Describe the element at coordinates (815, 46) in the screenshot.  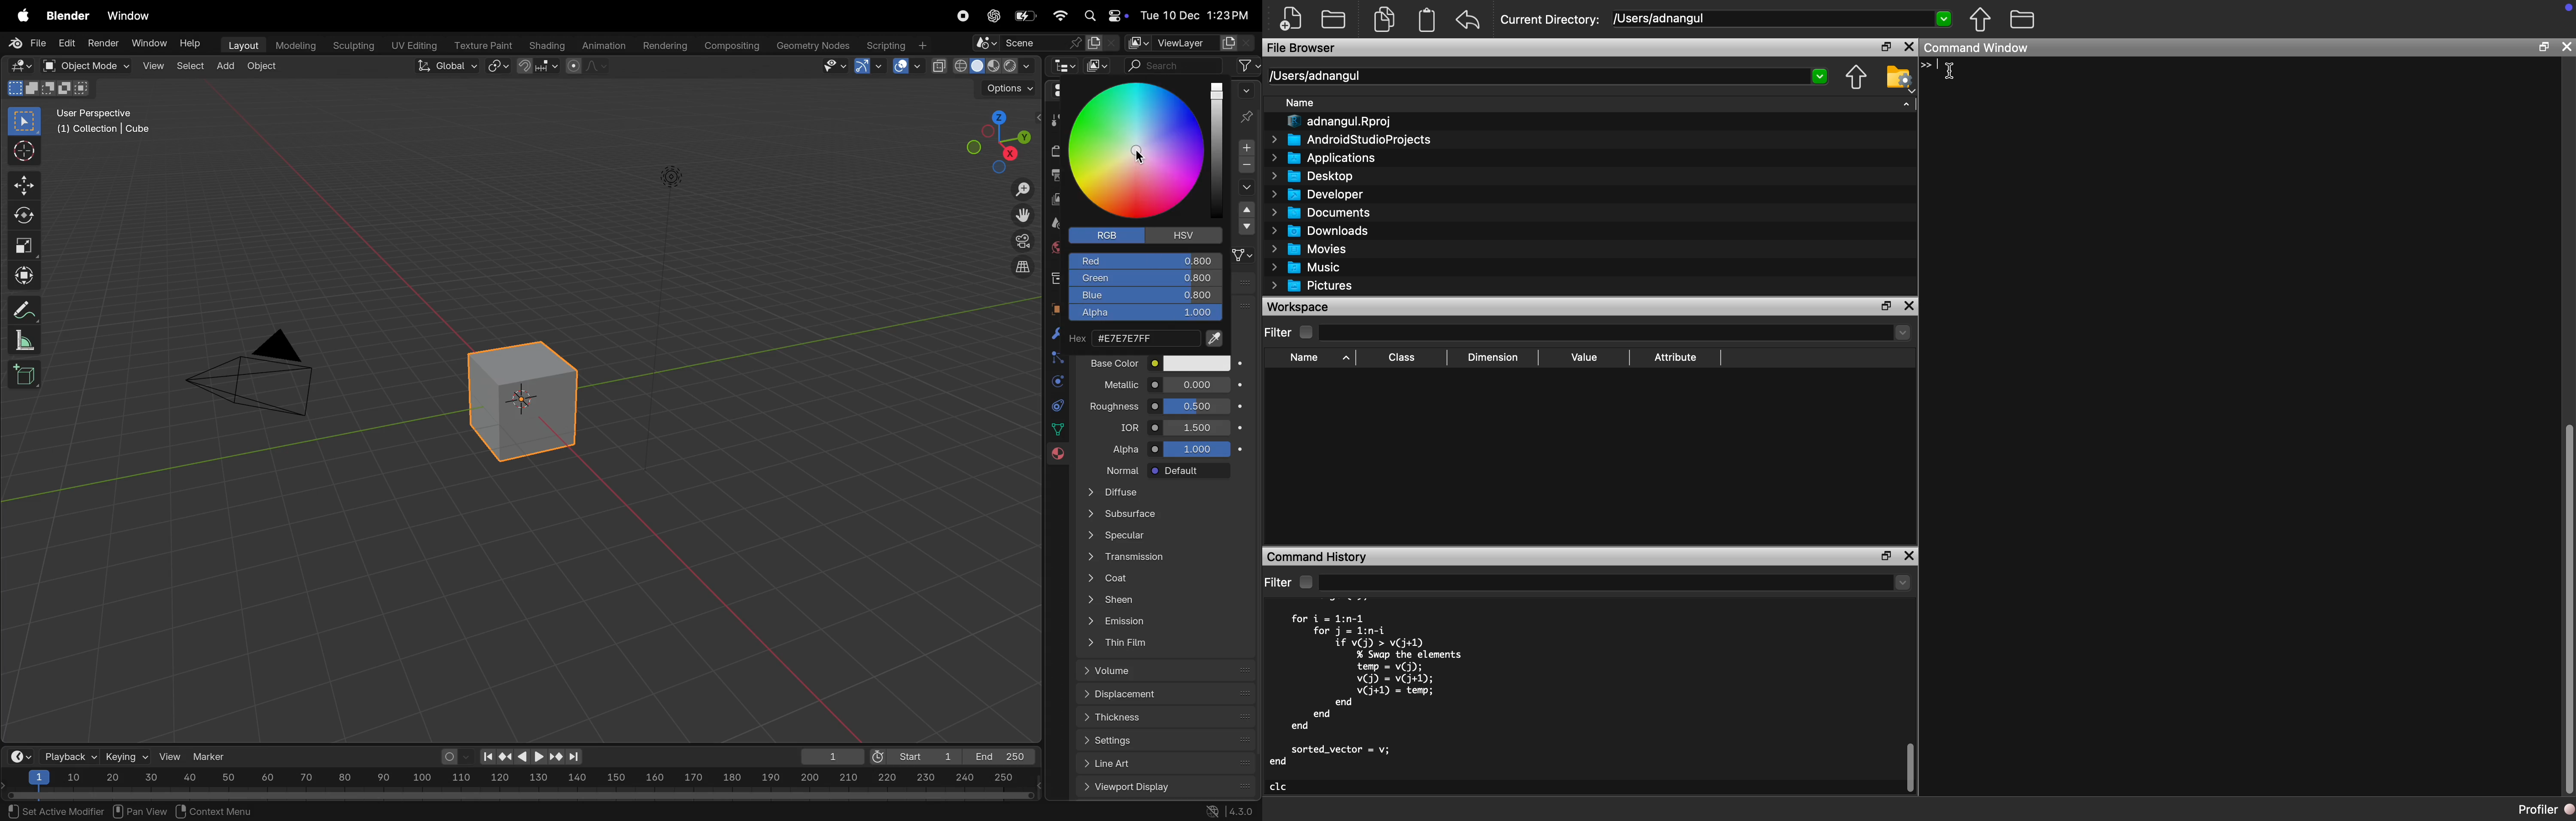
I see `Geometry` at that location.